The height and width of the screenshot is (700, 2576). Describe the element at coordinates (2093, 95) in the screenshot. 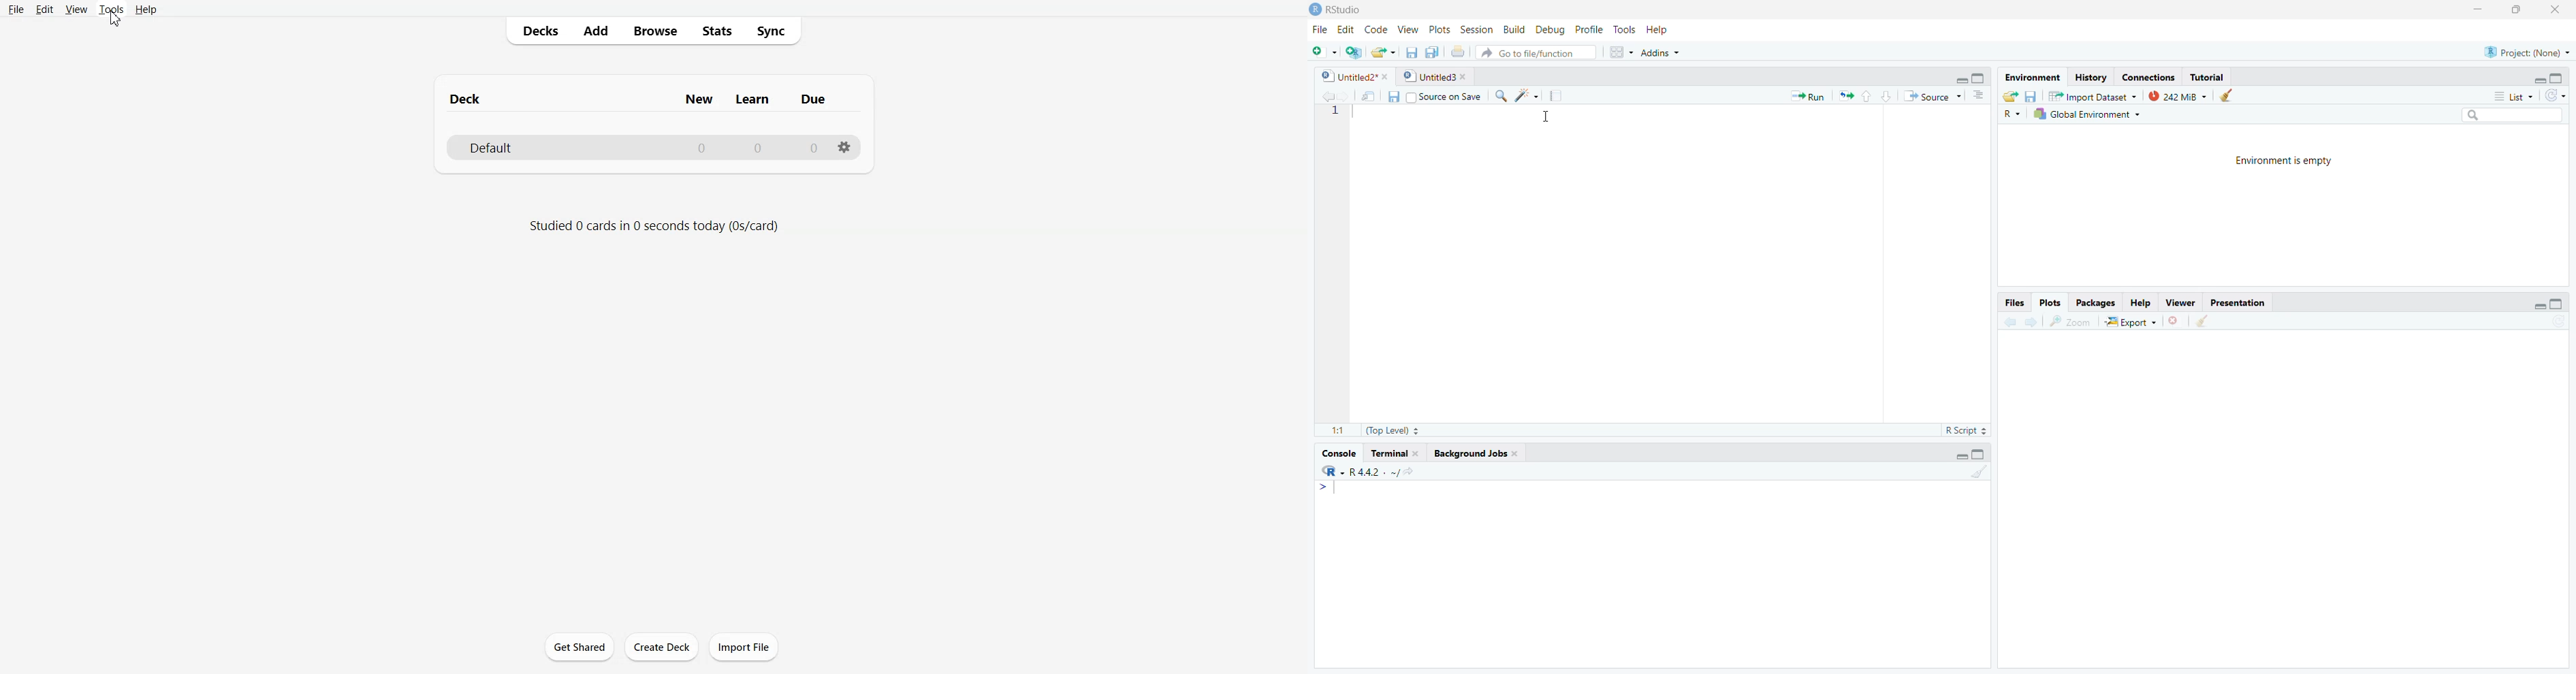

I see `Import Dataset ` at that location.